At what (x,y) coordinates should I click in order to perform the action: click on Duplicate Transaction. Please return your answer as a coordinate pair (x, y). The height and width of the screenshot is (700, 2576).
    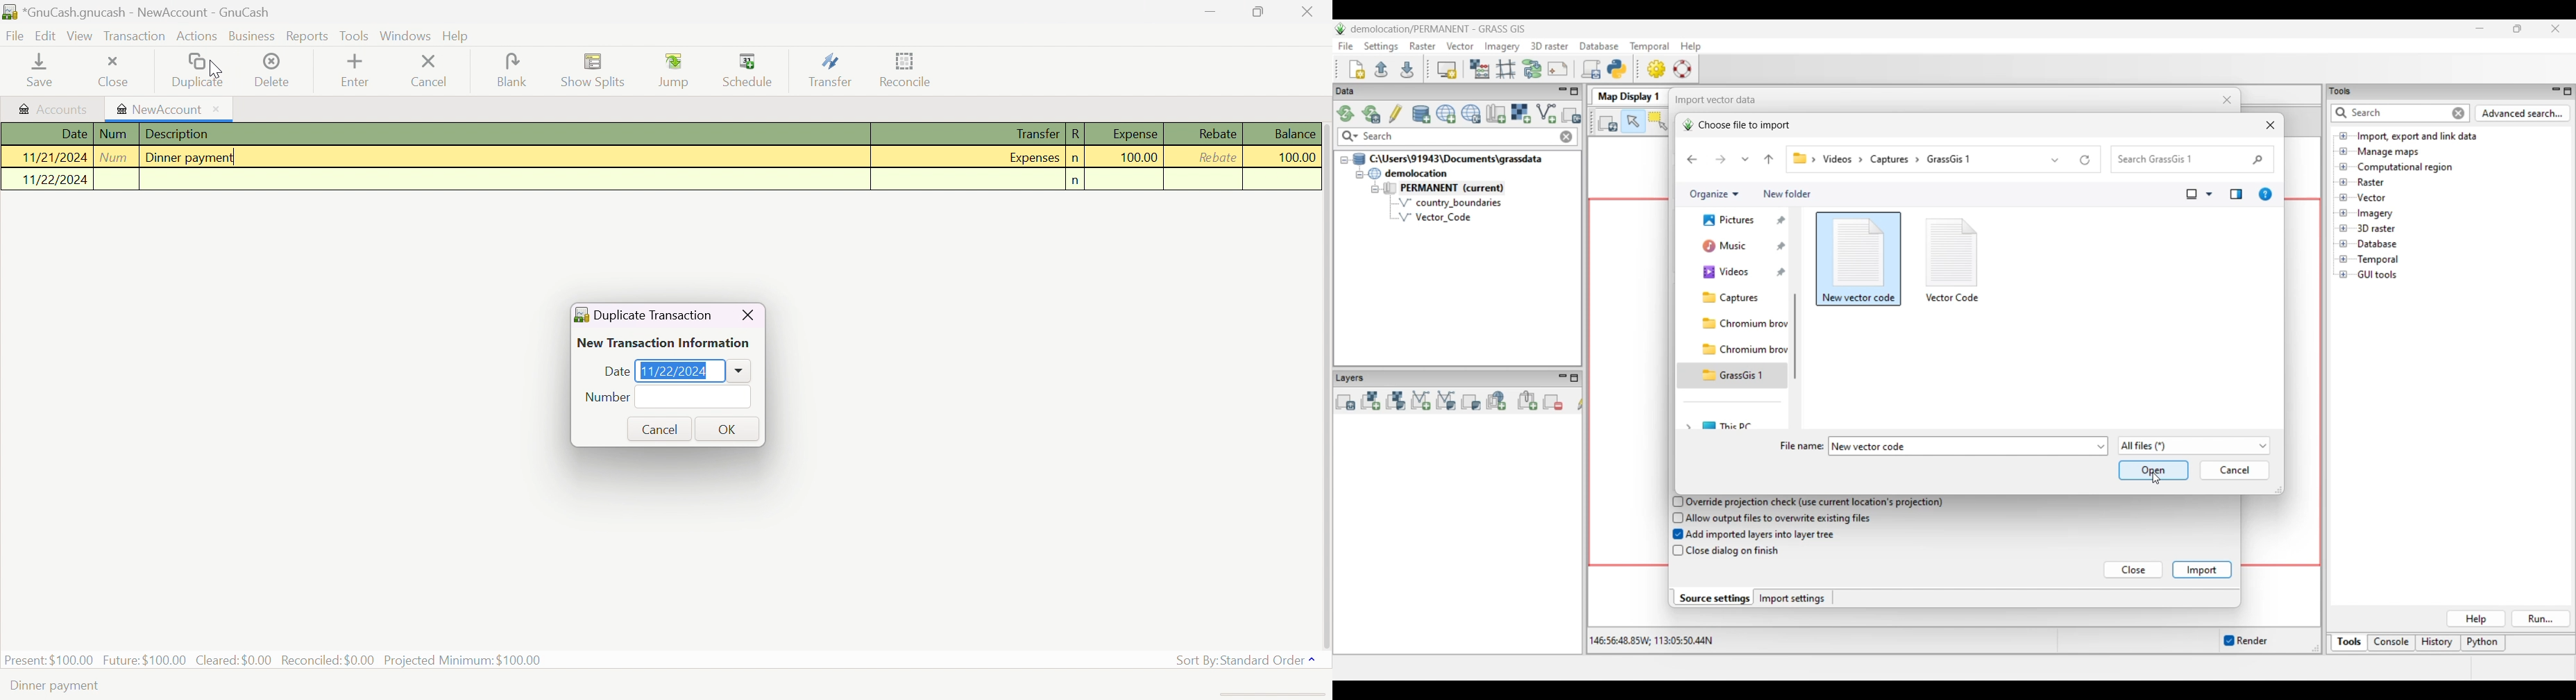
    Looking at the image, I should click on (654, 315).